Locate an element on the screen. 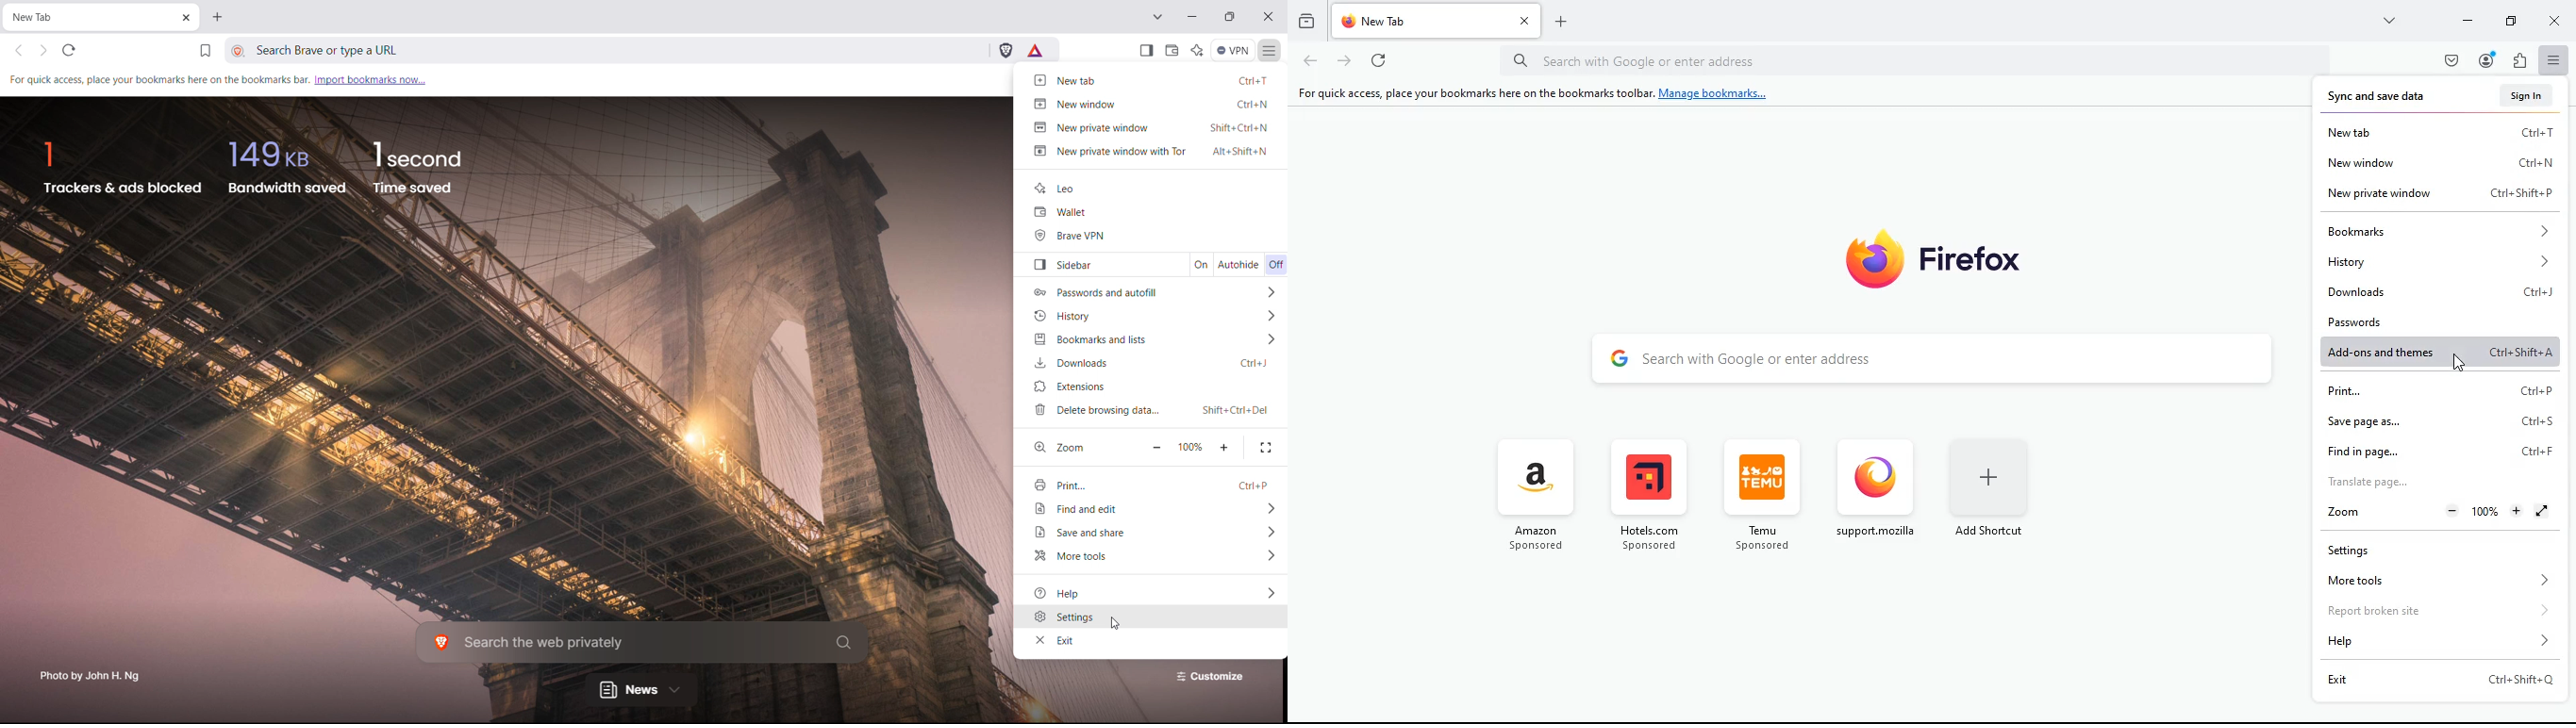 The image size is (2576, 728). hotels.com is located at coordinates (1647, 499).